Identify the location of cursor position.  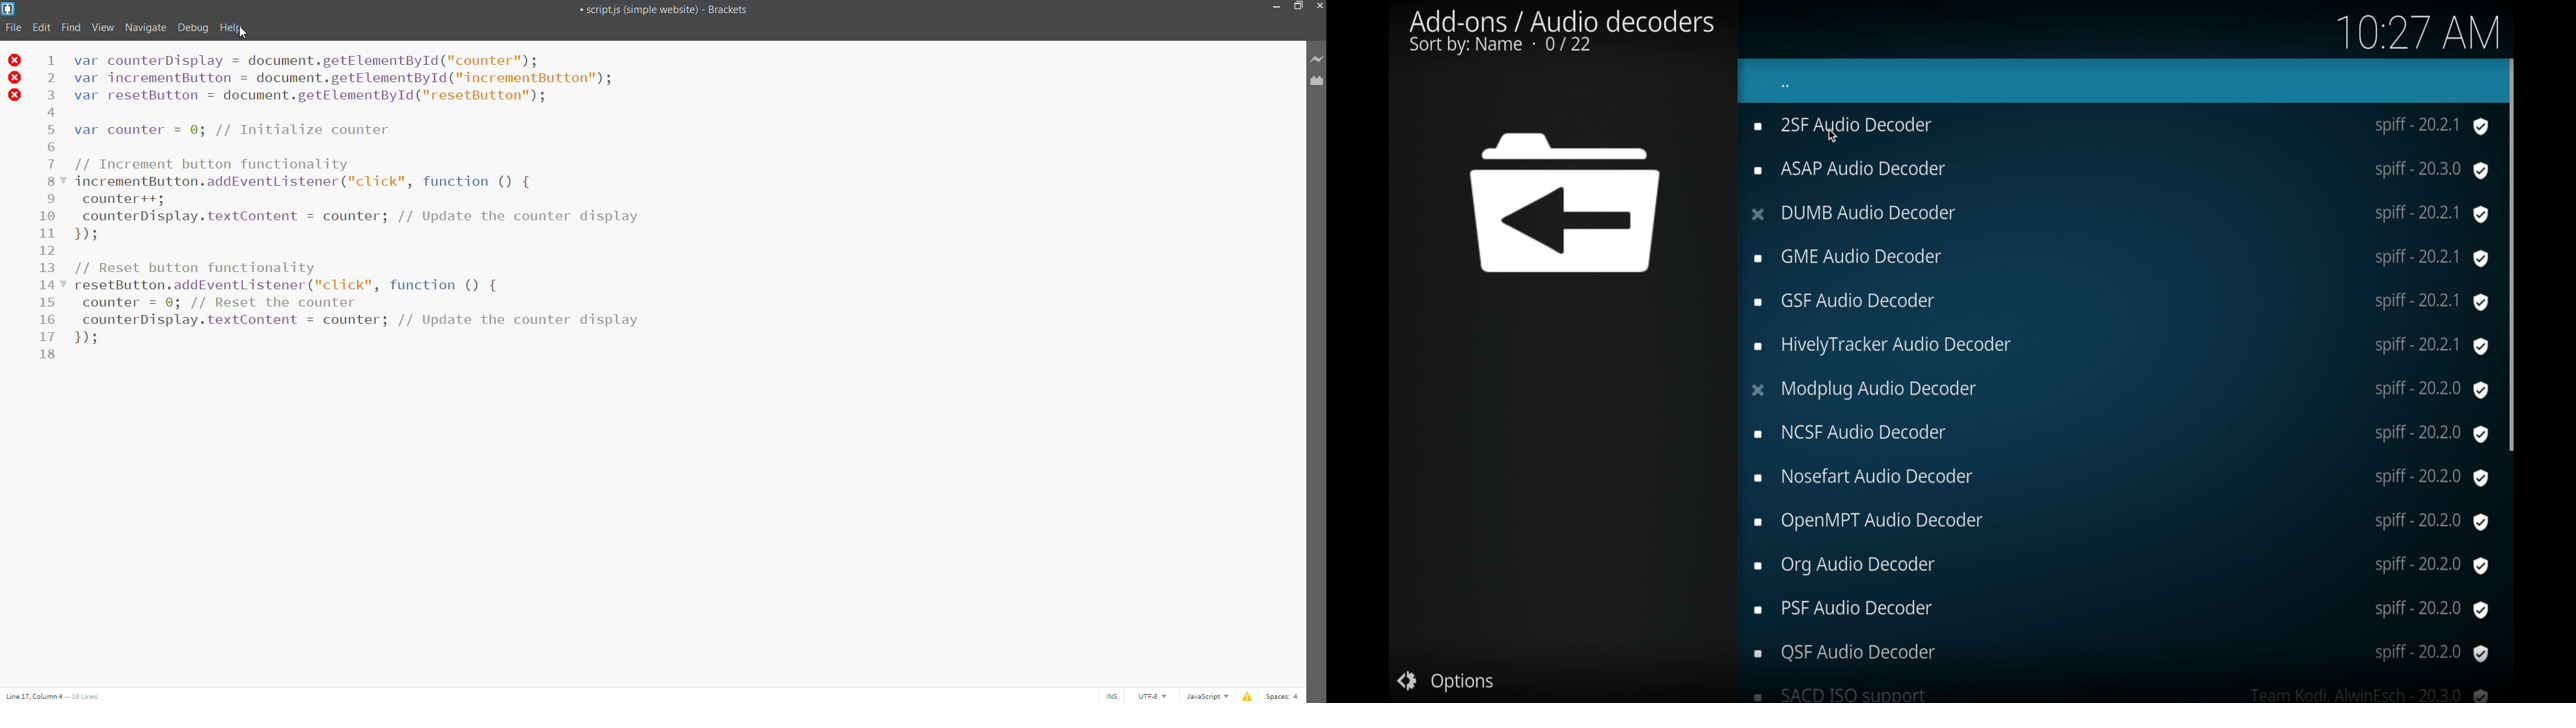
(58, 693).